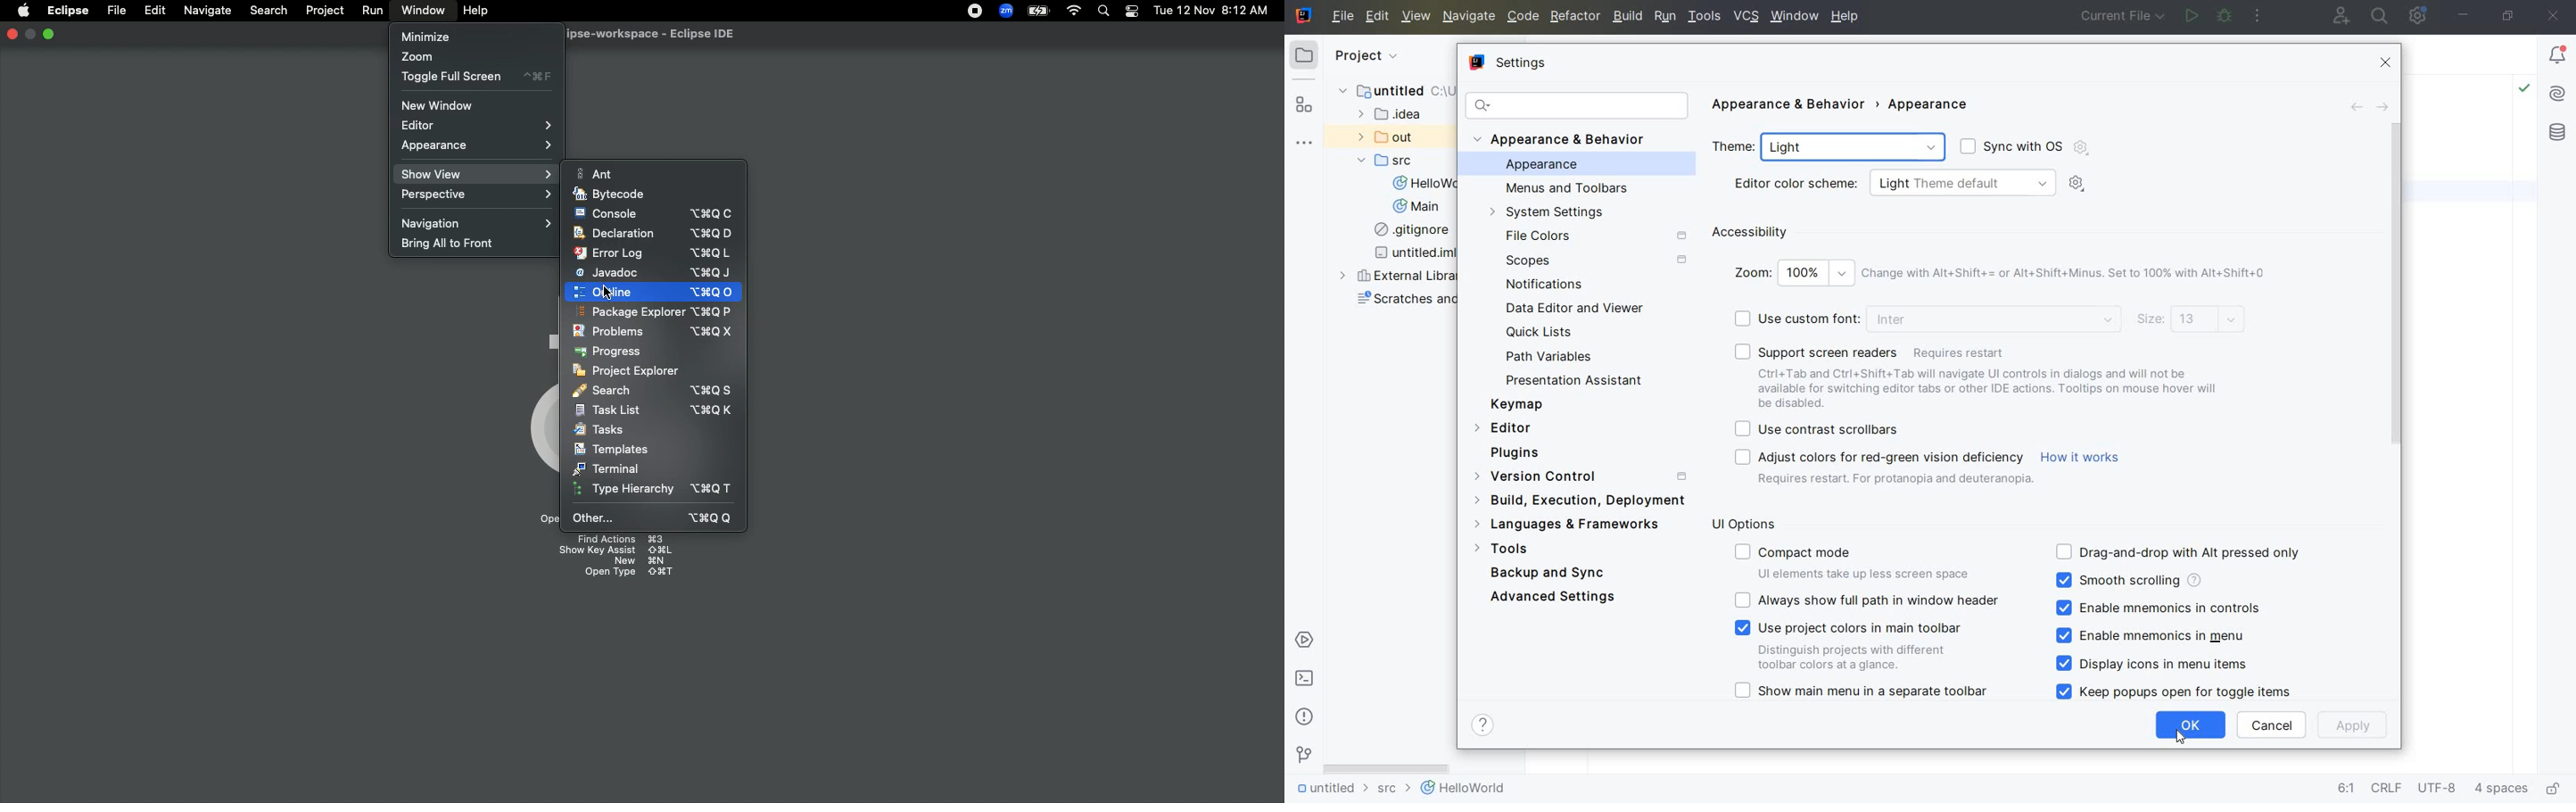 The height and width of the screenshot is (812, 2576). What do you see at coordinates (1388, 91) in the screenshot?
I see `UNTITLED (PROJECT)` at bounding box center [1388, 91].